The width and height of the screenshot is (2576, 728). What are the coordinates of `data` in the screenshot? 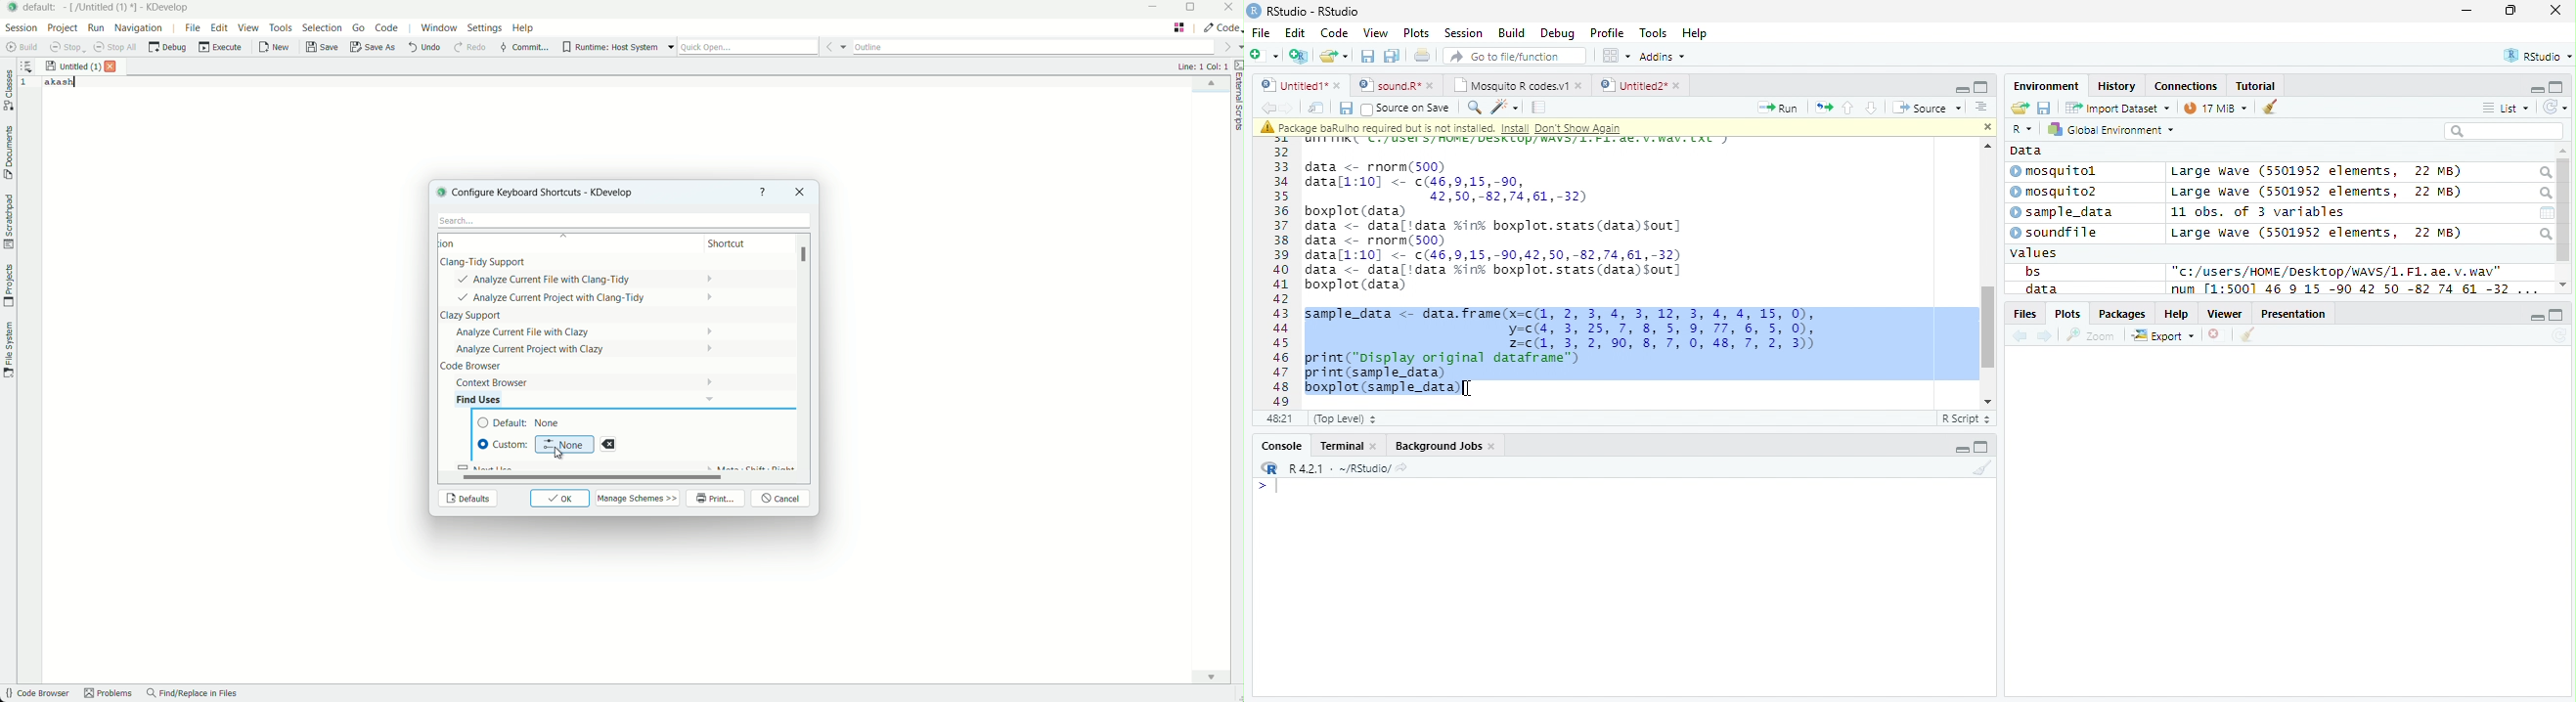 It's located at (2039, 288).